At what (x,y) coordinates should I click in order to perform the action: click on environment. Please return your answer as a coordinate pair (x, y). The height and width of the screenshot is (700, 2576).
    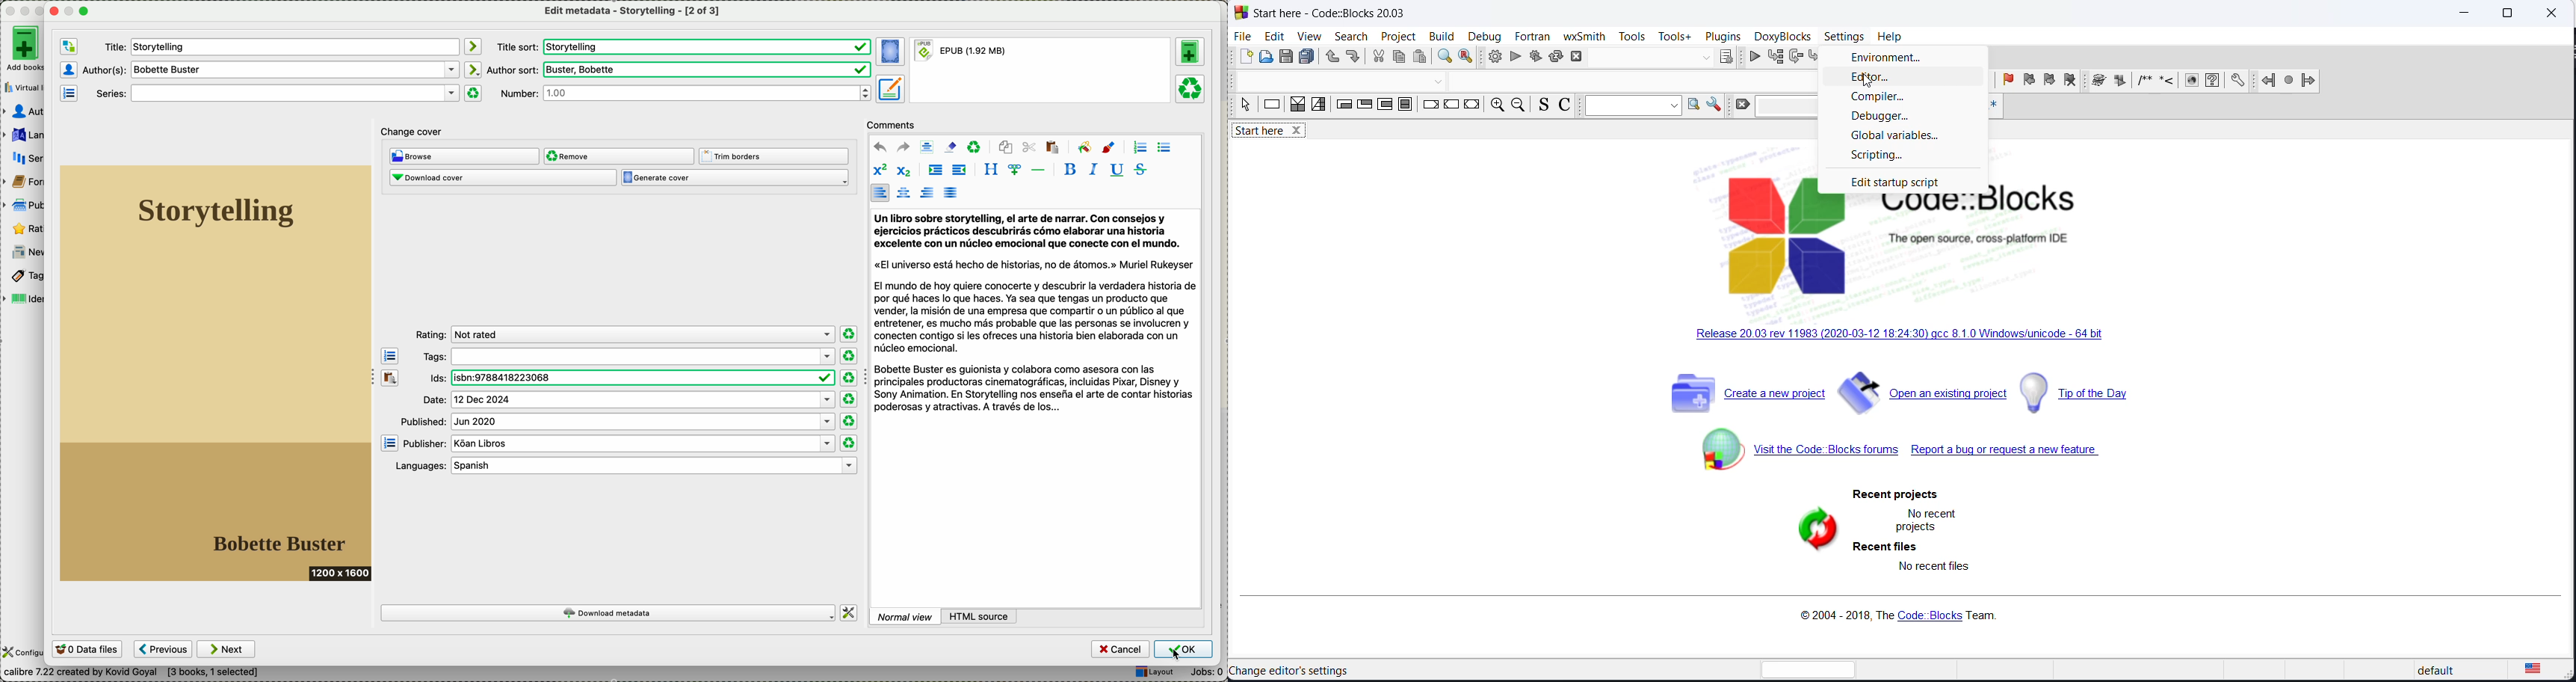
    Looking at the image, I should click on (1910, 58).